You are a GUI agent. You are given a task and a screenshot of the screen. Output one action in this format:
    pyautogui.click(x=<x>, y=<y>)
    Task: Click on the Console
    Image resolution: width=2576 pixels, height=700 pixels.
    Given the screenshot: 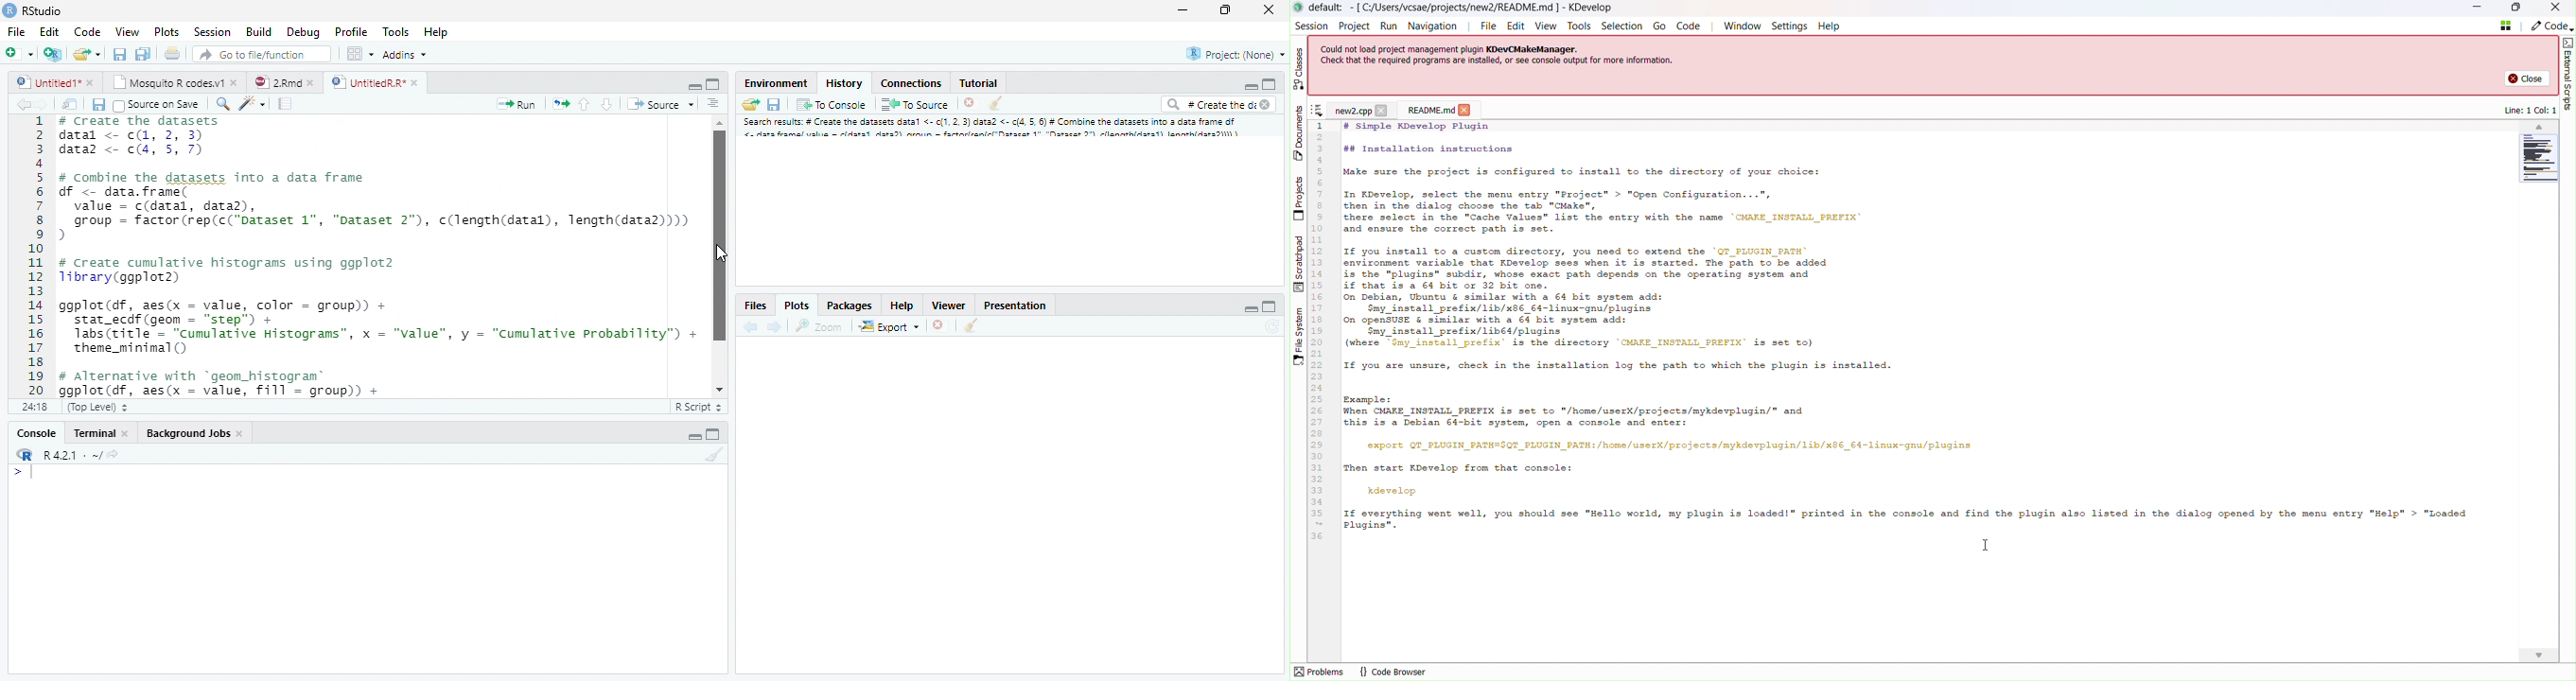 What is the action you would take?
    pyautogui.click(x=40, y=432)
    